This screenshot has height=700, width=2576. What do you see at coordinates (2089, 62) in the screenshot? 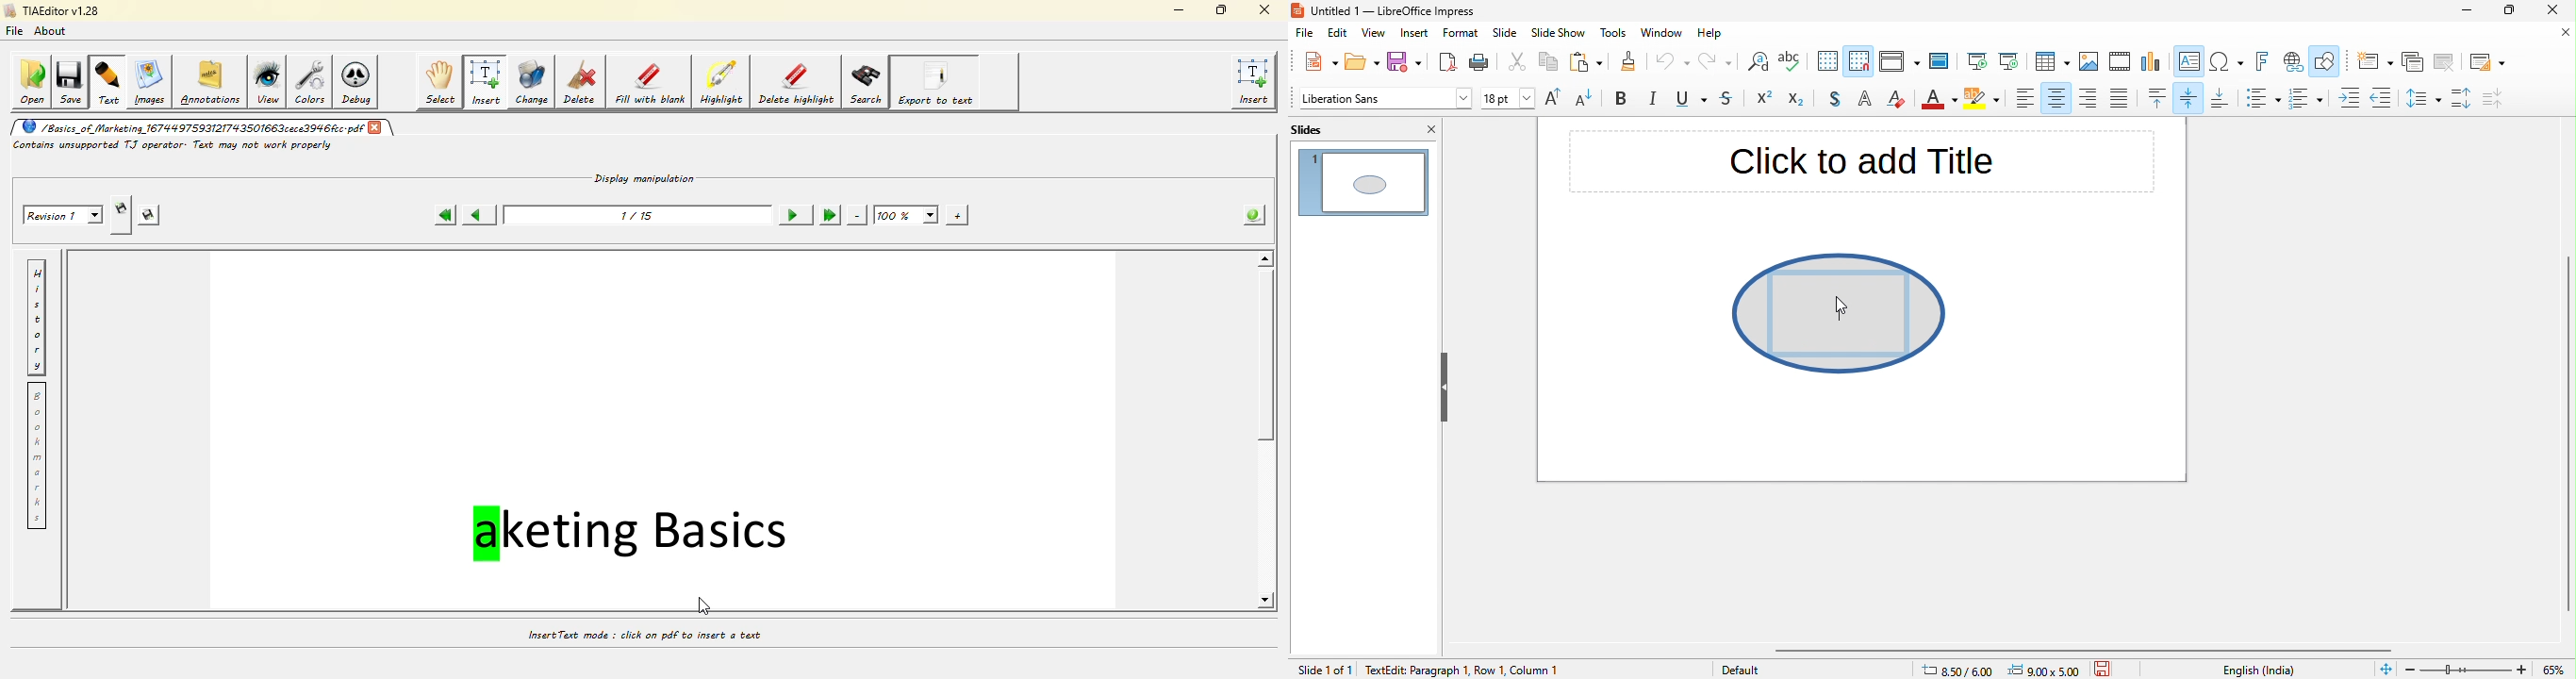
I see `image` at bounding box center [2089, 62].